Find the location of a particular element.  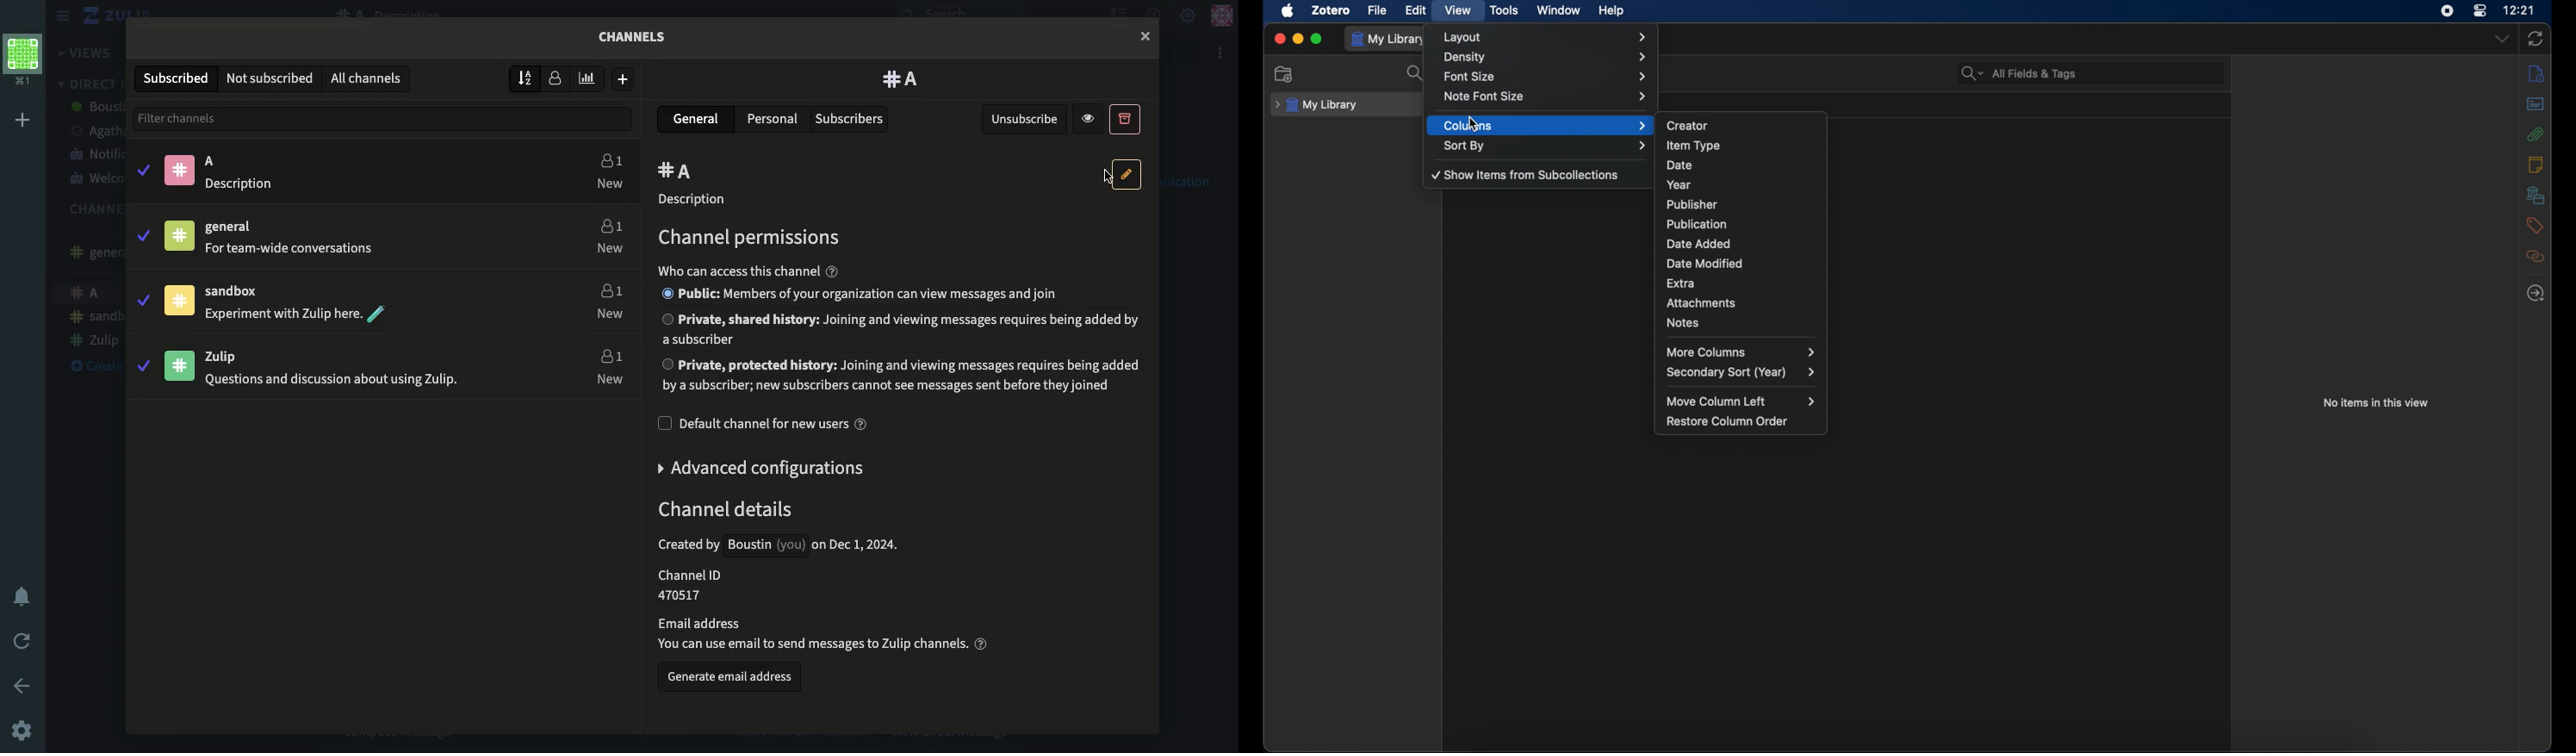

cursor is located at coordinates (1474, 123).